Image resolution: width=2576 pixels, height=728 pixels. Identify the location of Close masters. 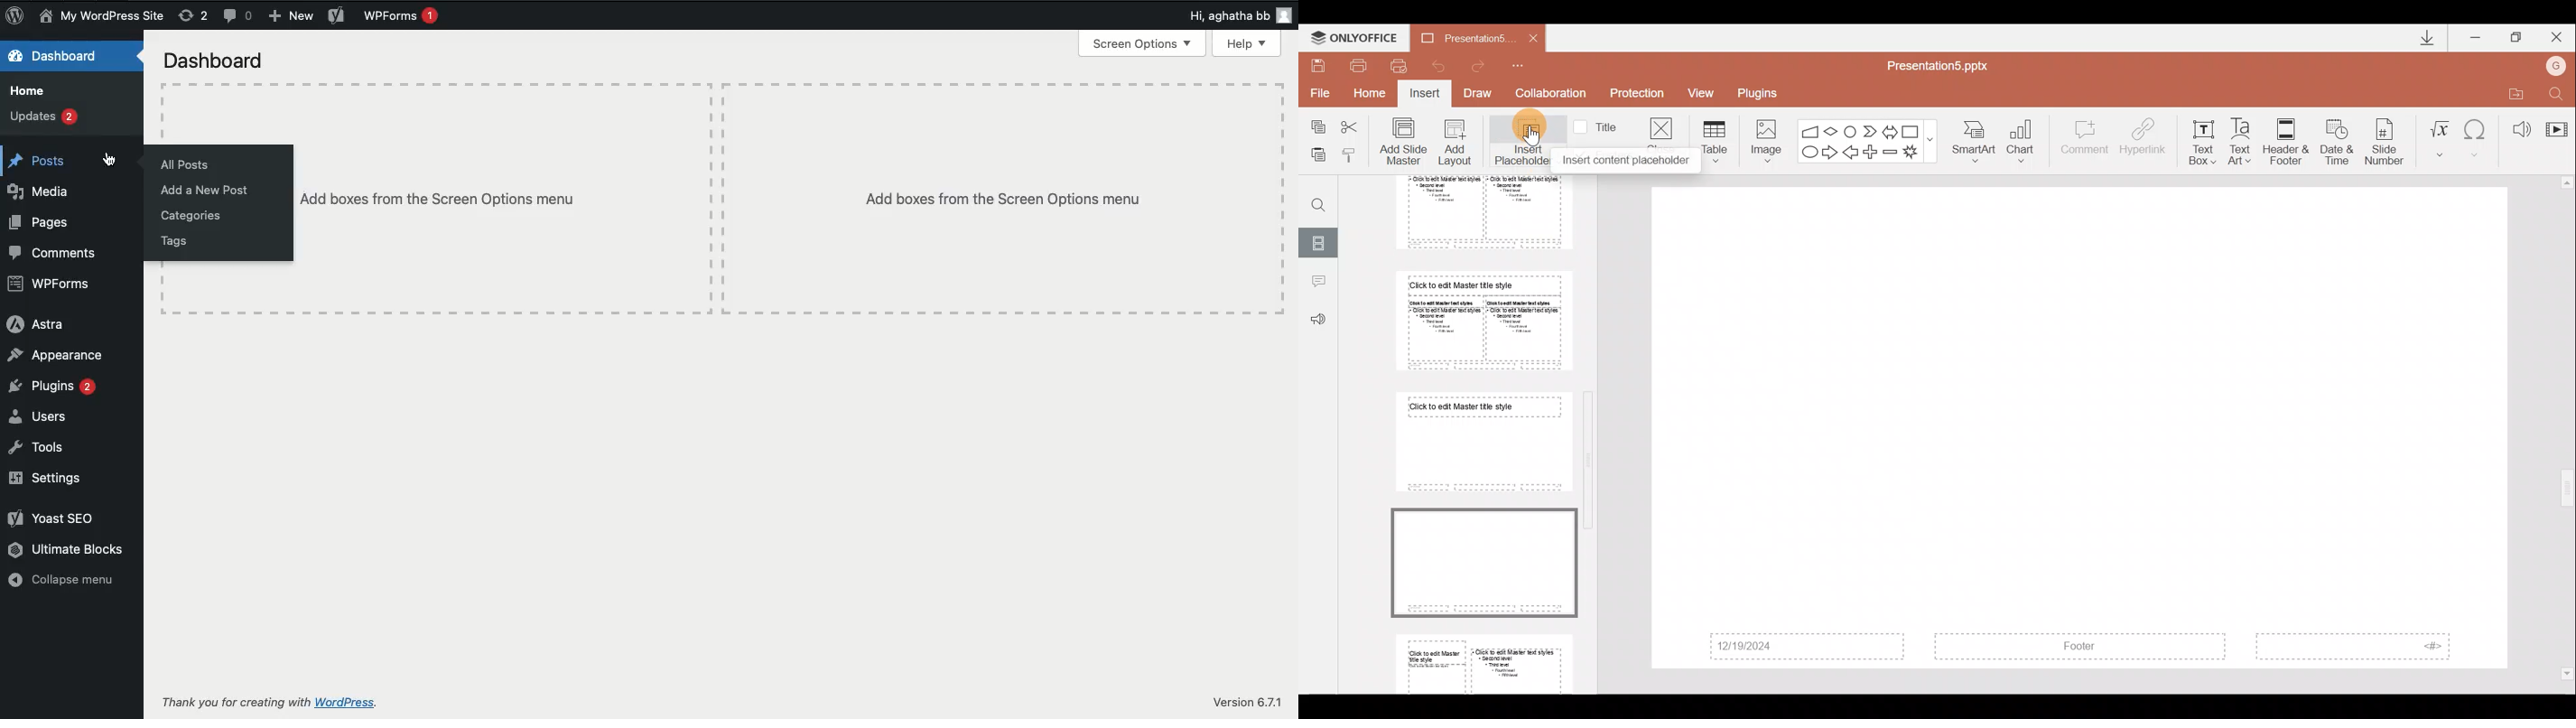
(1661, 126).